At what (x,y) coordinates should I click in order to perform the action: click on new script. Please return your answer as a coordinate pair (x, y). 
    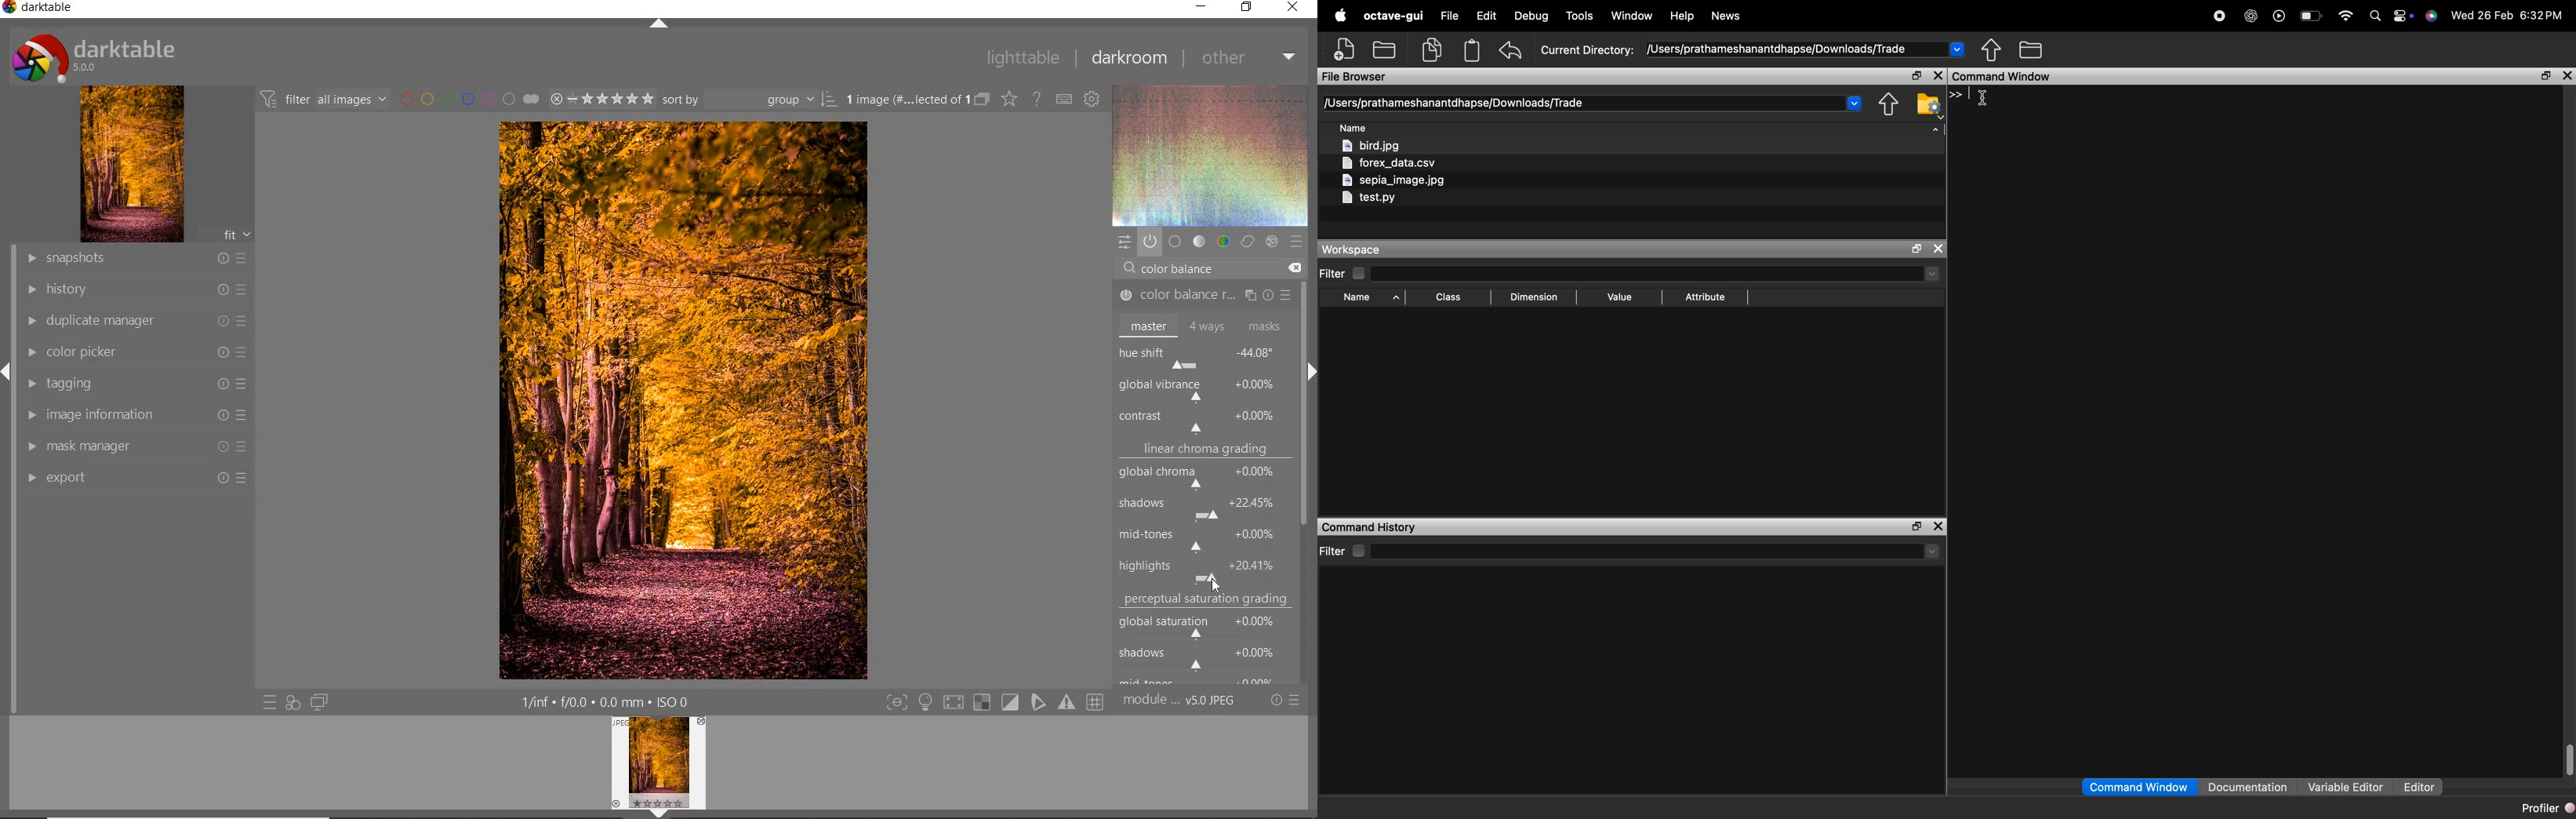
    Looking at the image, I should click on (1346, 48).